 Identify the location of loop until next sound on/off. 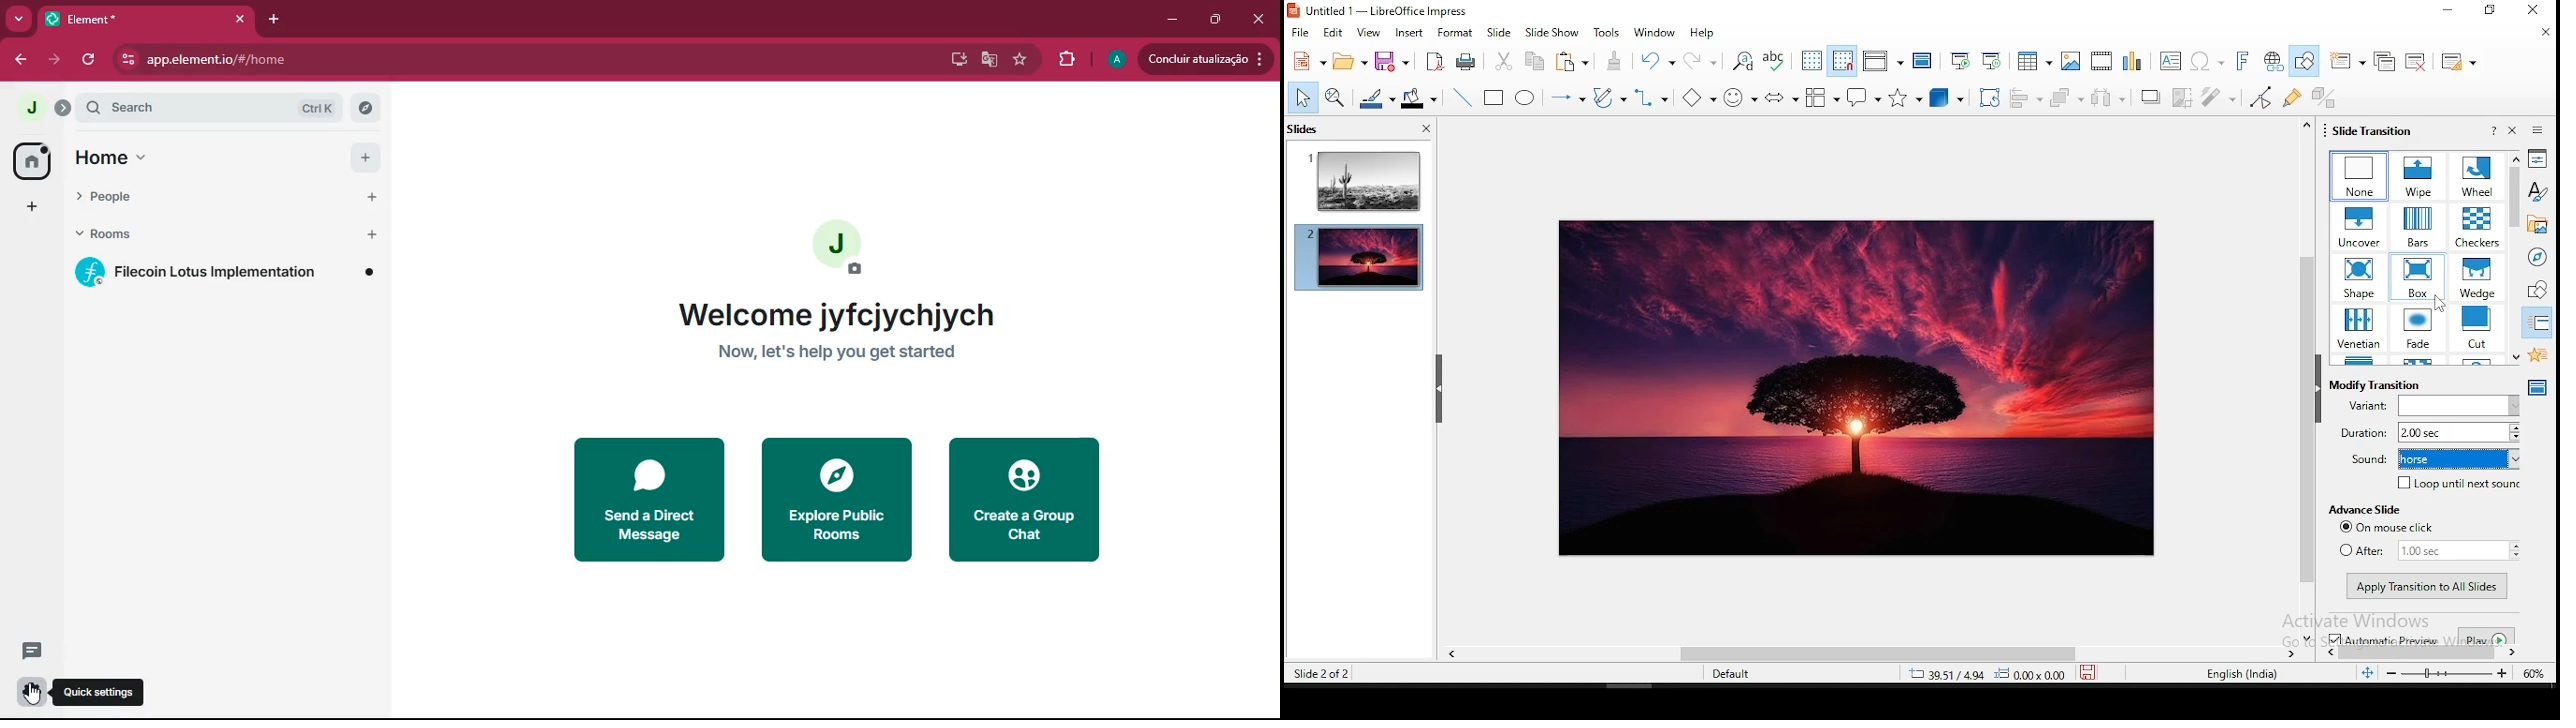
(2459, 484).